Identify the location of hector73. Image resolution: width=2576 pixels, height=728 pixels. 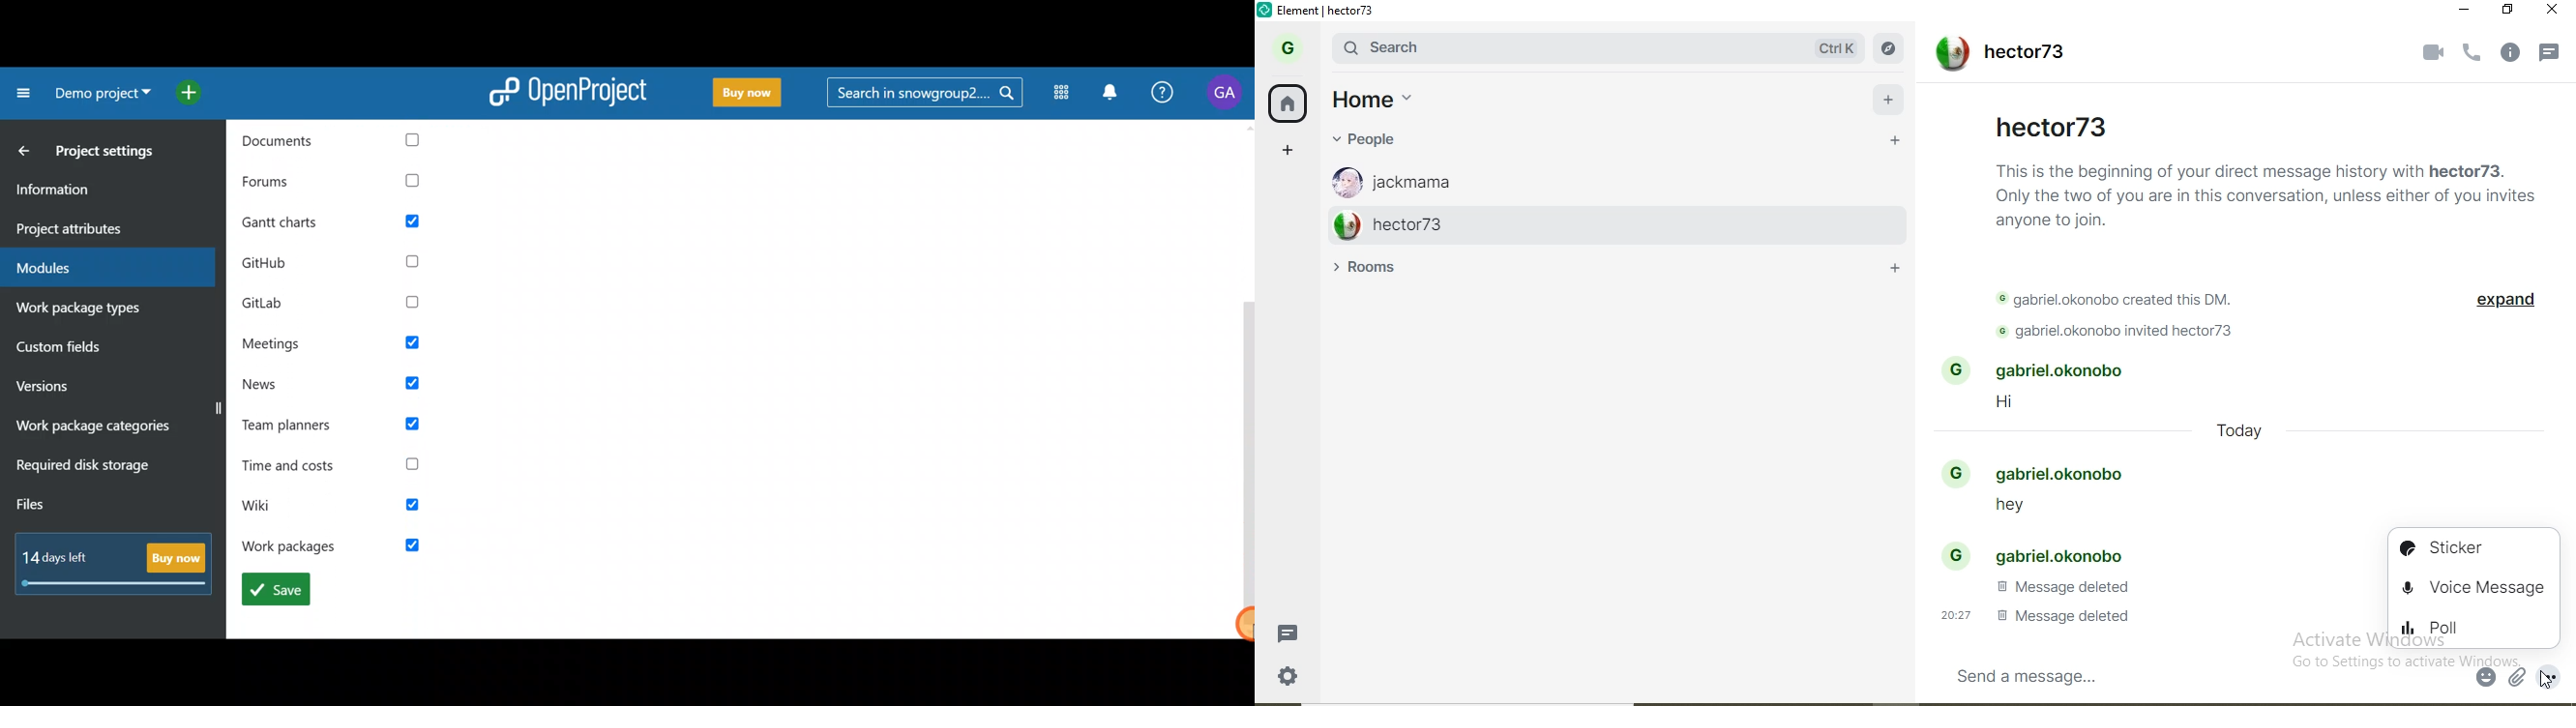
(1599, 223).